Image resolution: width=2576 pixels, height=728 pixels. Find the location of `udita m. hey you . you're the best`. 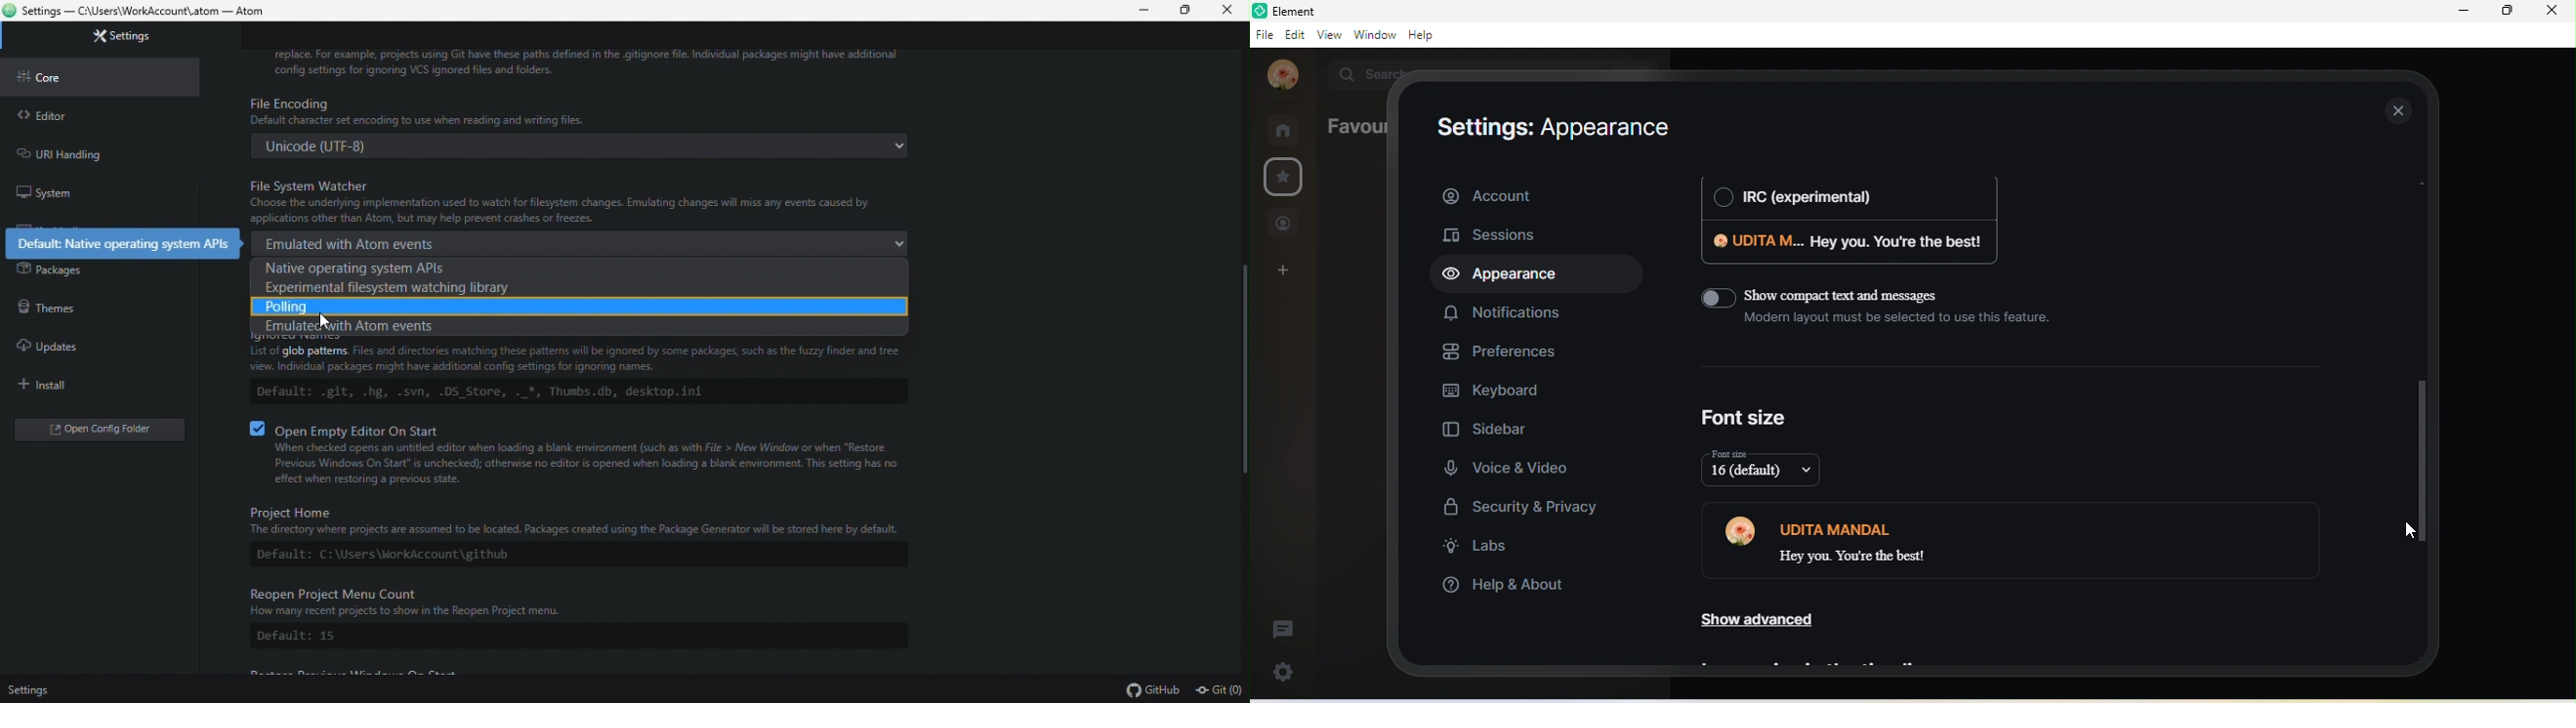

udita m. hey you . you're the best is located at coordinates (1845, 247).